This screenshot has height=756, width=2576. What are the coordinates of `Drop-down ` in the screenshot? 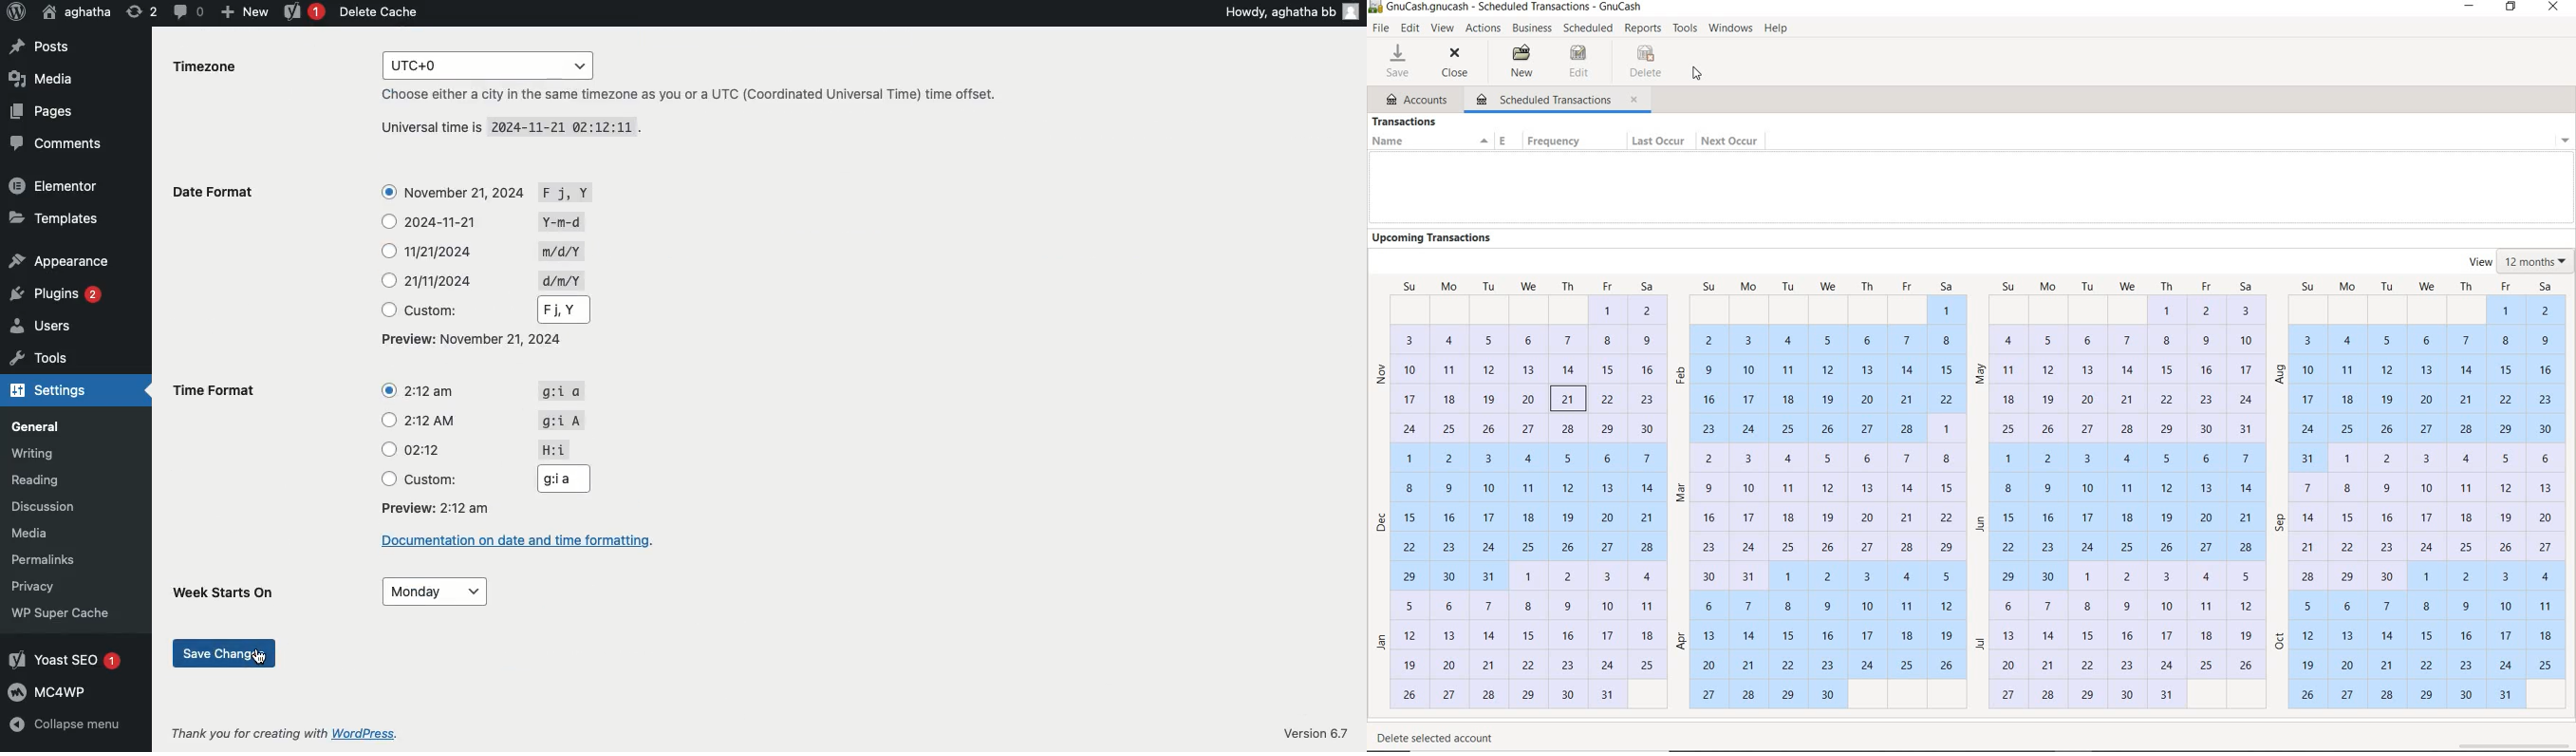 It's located at (2566, 140).